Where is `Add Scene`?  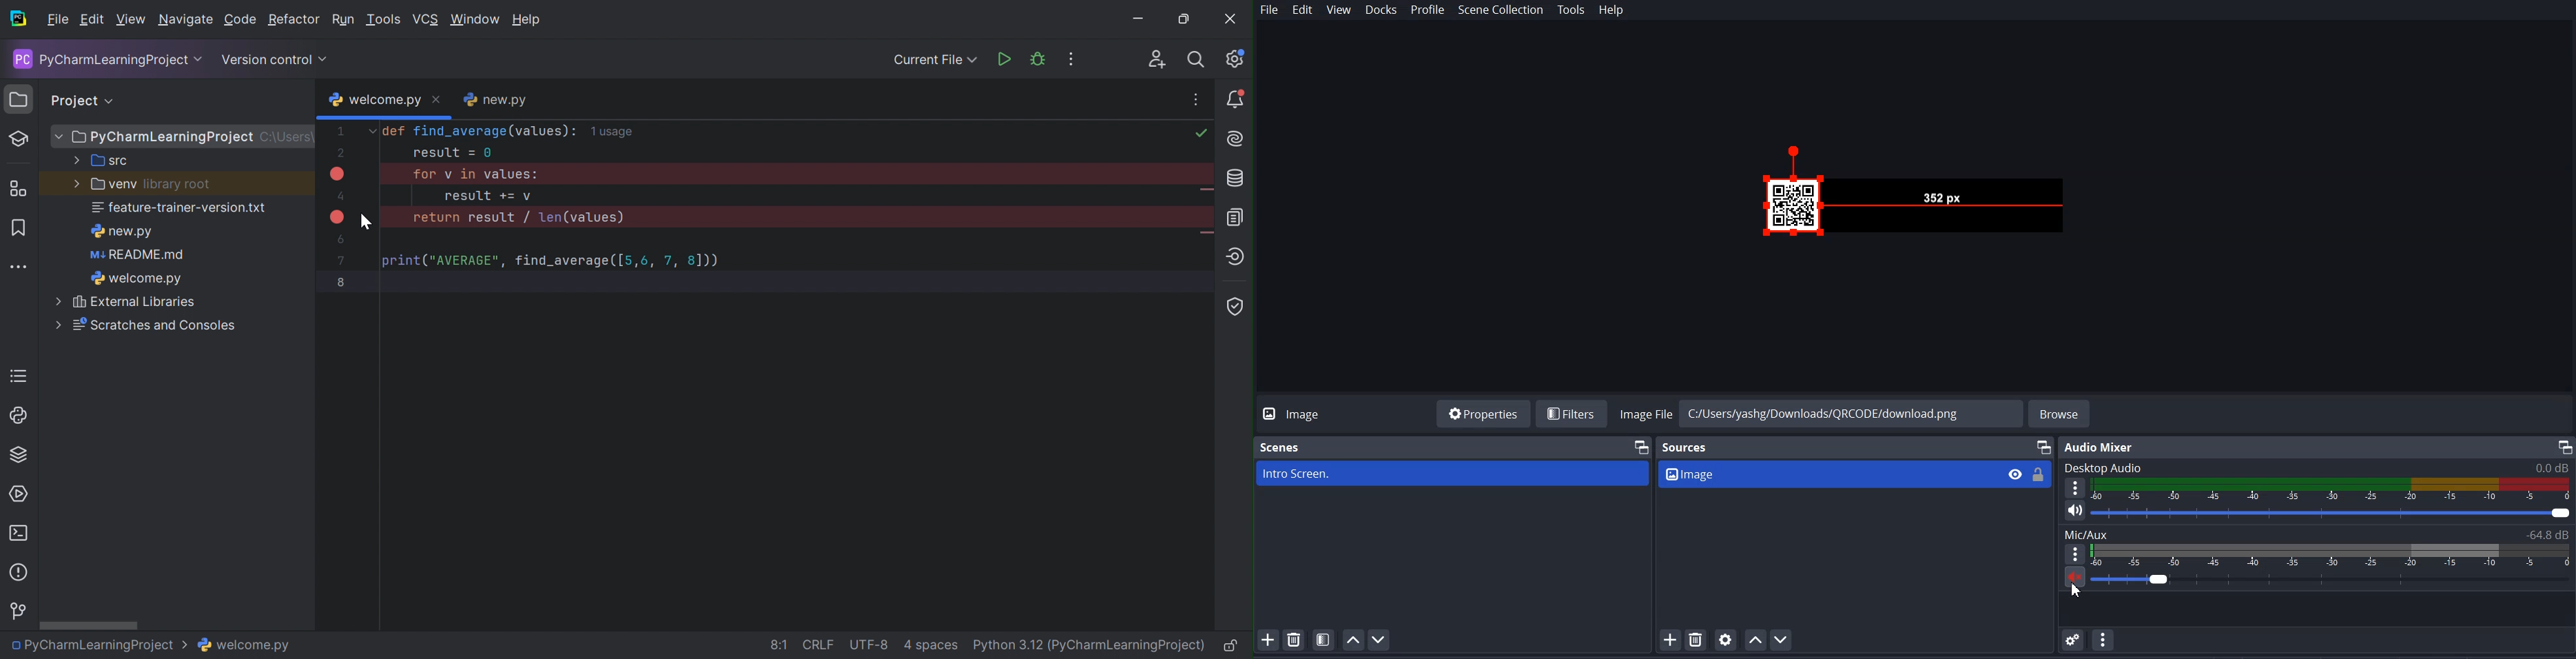 Add Scene is located at coordinates (1268, 639).